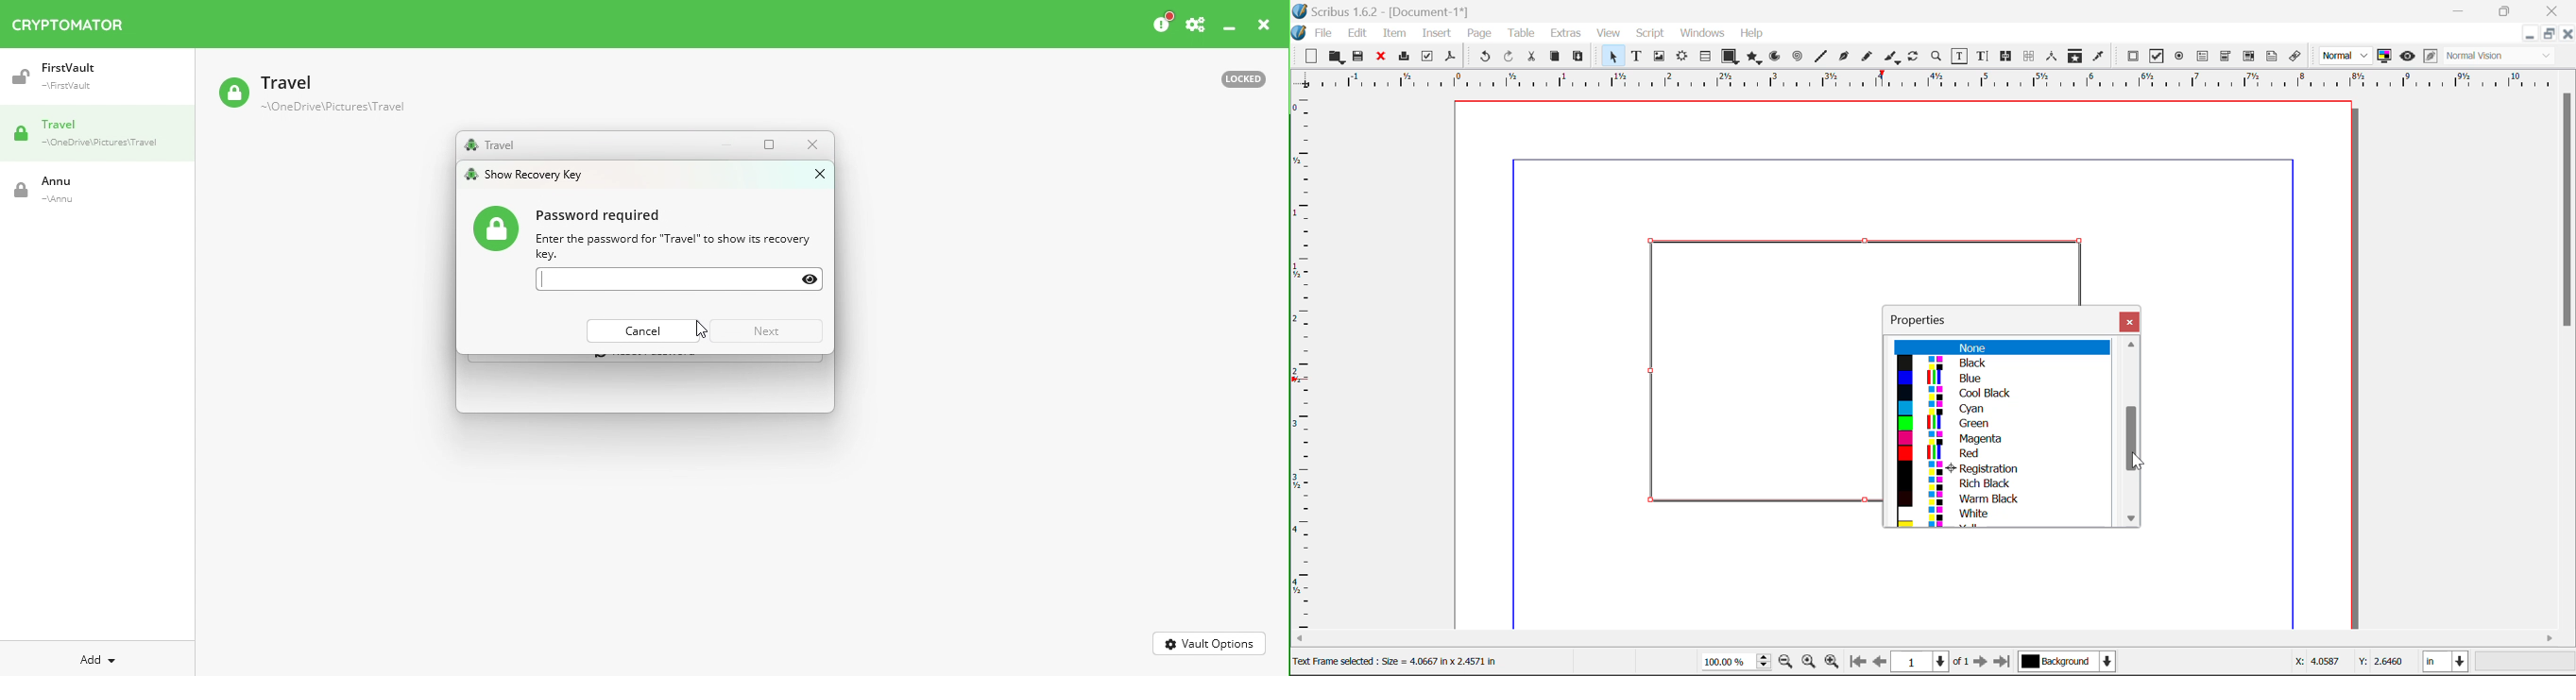  What do you see at coordinates (1681, 57) in the screenshot?
I see `Render Frame` at bounding box center [1681, 57].